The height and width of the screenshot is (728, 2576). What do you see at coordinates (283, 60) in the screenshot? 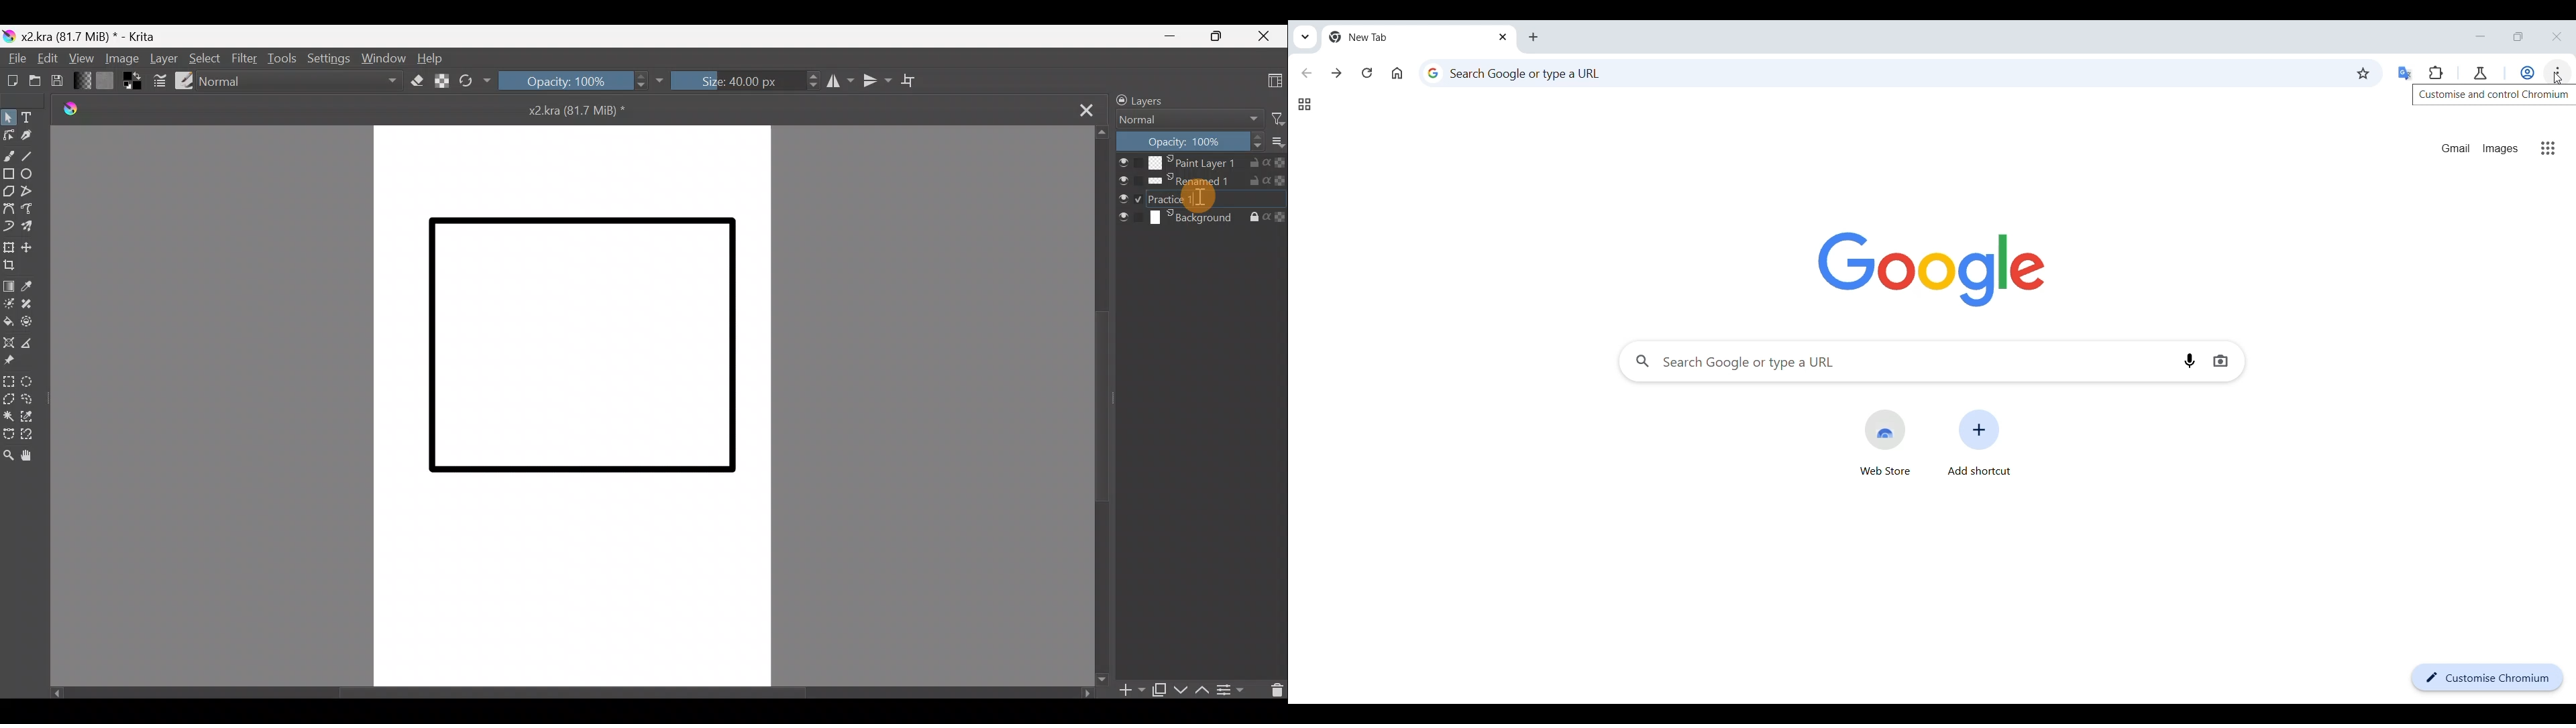
I see `Tools` at bounding box center [283, 60].